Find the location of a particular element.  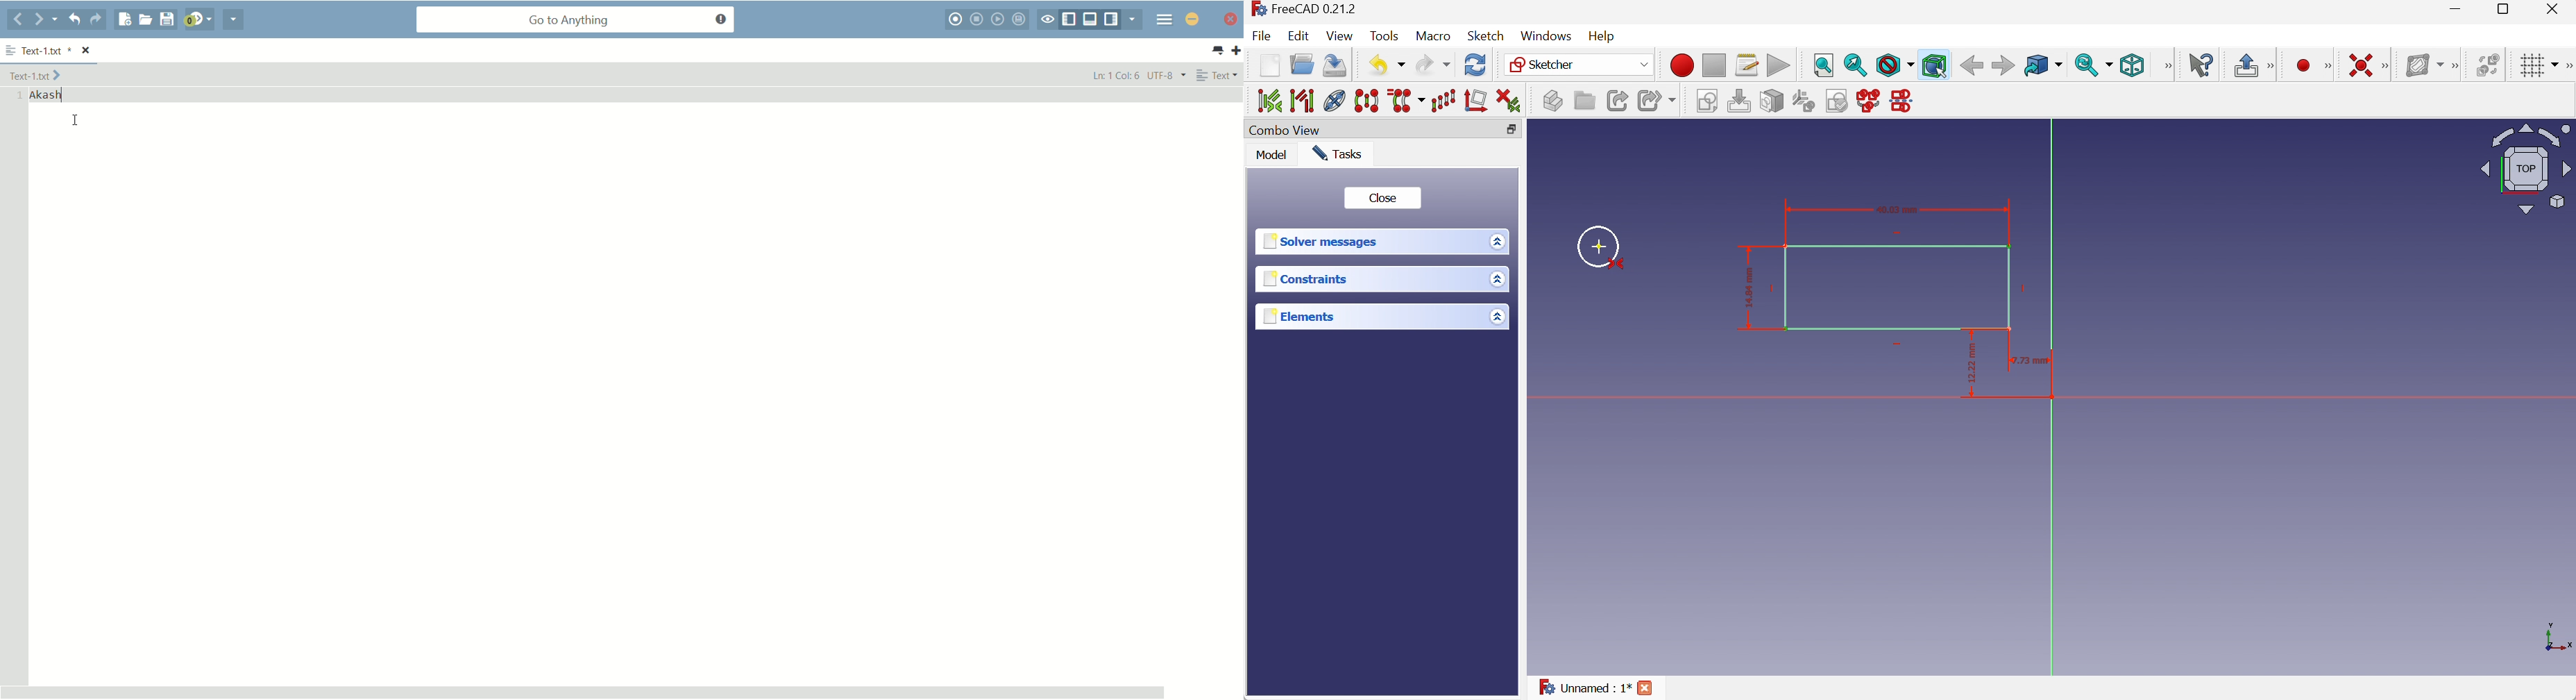

new tab is located at coordinates (1236, 51).